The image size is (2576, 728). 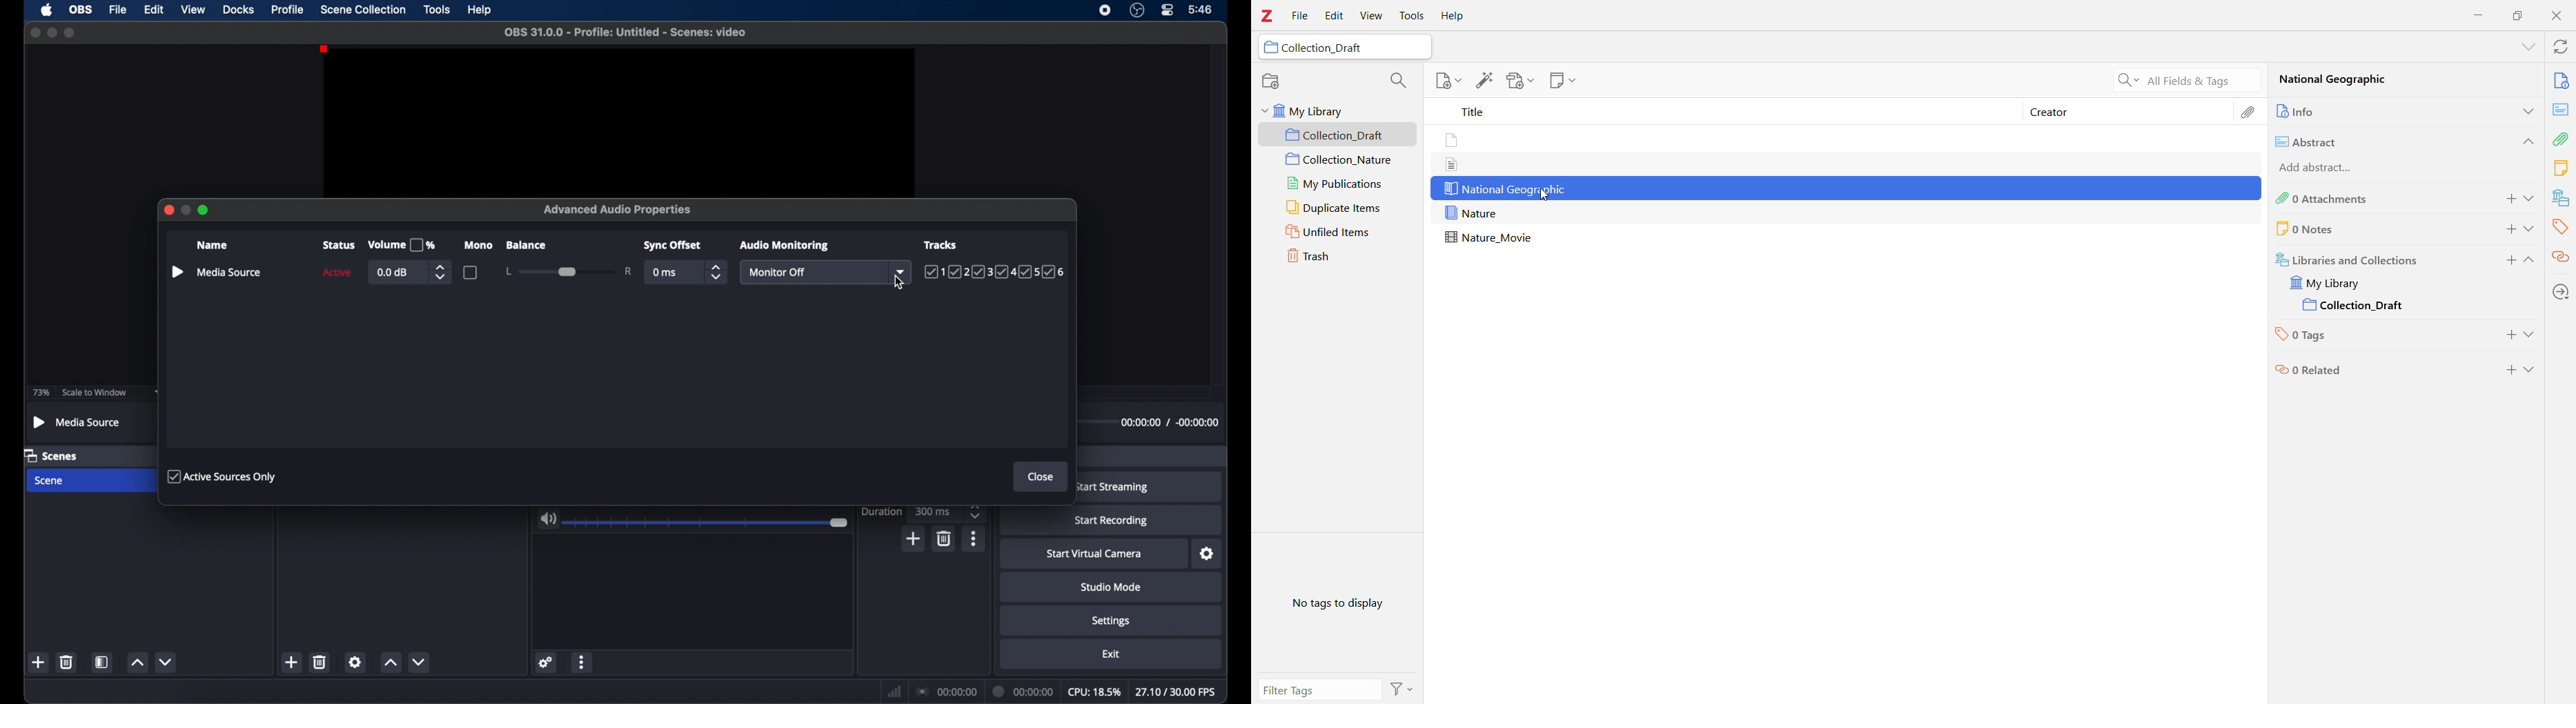 What do you see at coordinates (166, 662) in the screenshot?
I see `decrement` at bounding box center [166, 662].